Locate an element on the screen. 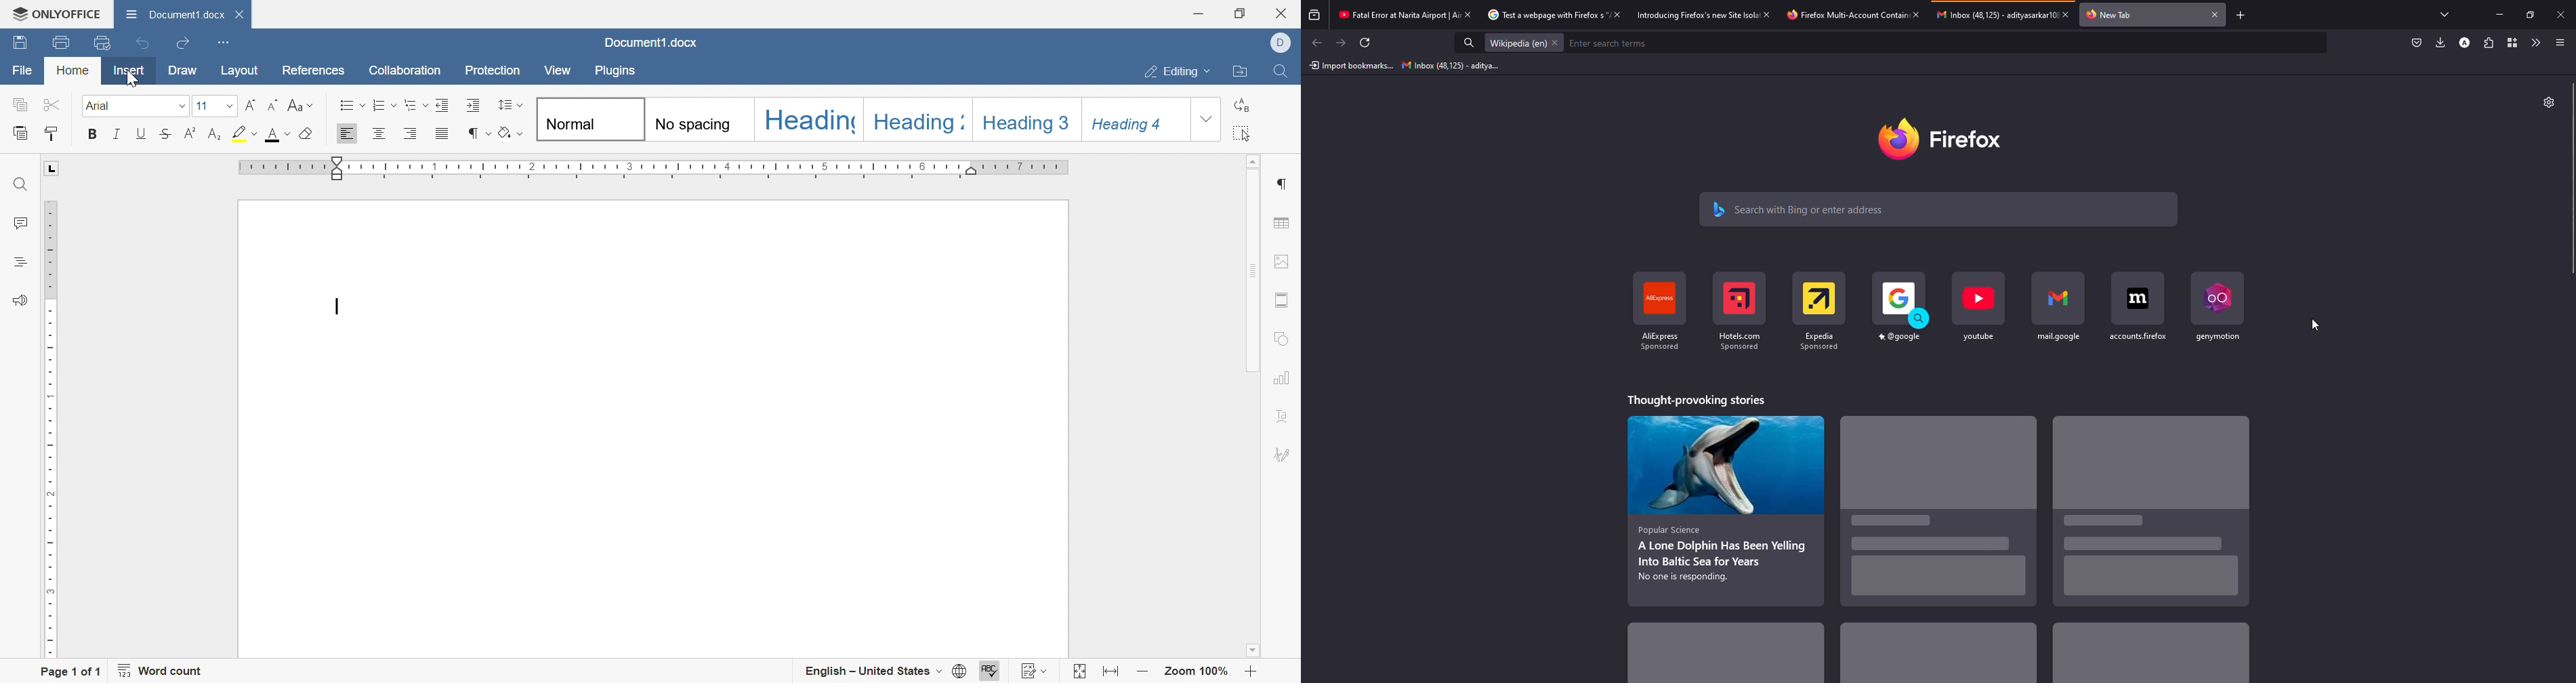 Image resolution: width=2576 pixels, height=700 pixels. Strikethrough is located at coordinates (165, 132).